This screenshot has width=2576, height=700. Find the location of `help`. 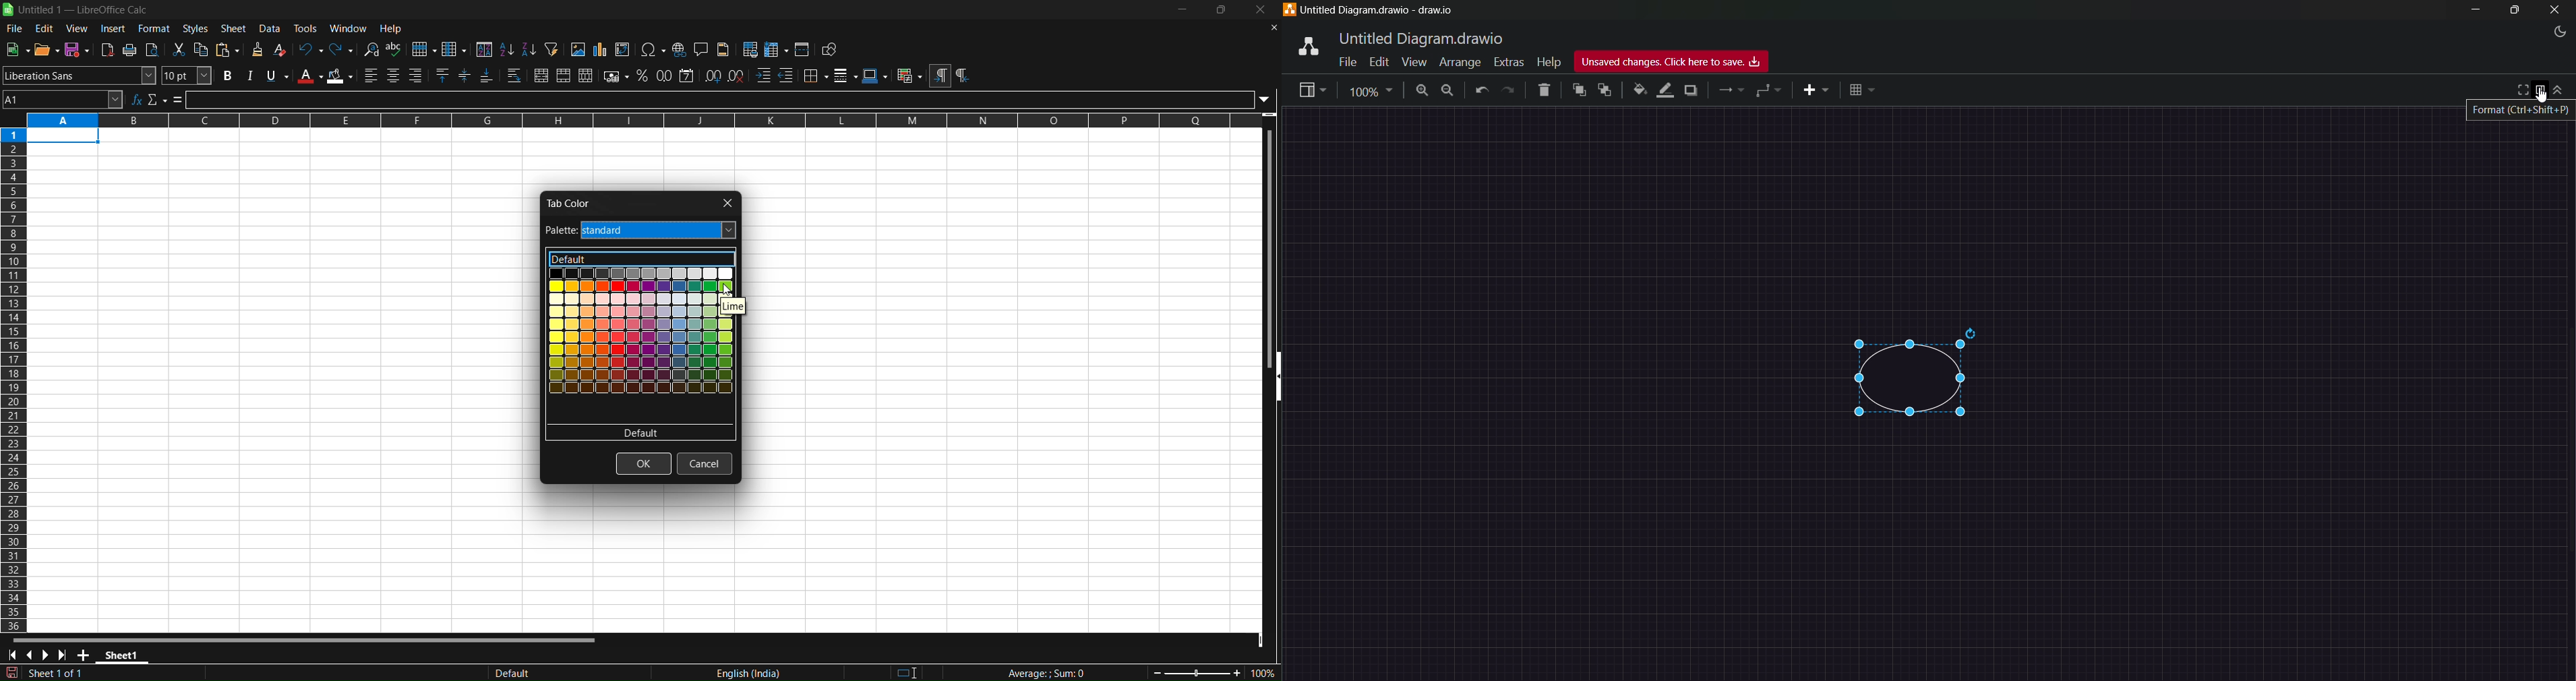

help is located at coordinates (394, 29).